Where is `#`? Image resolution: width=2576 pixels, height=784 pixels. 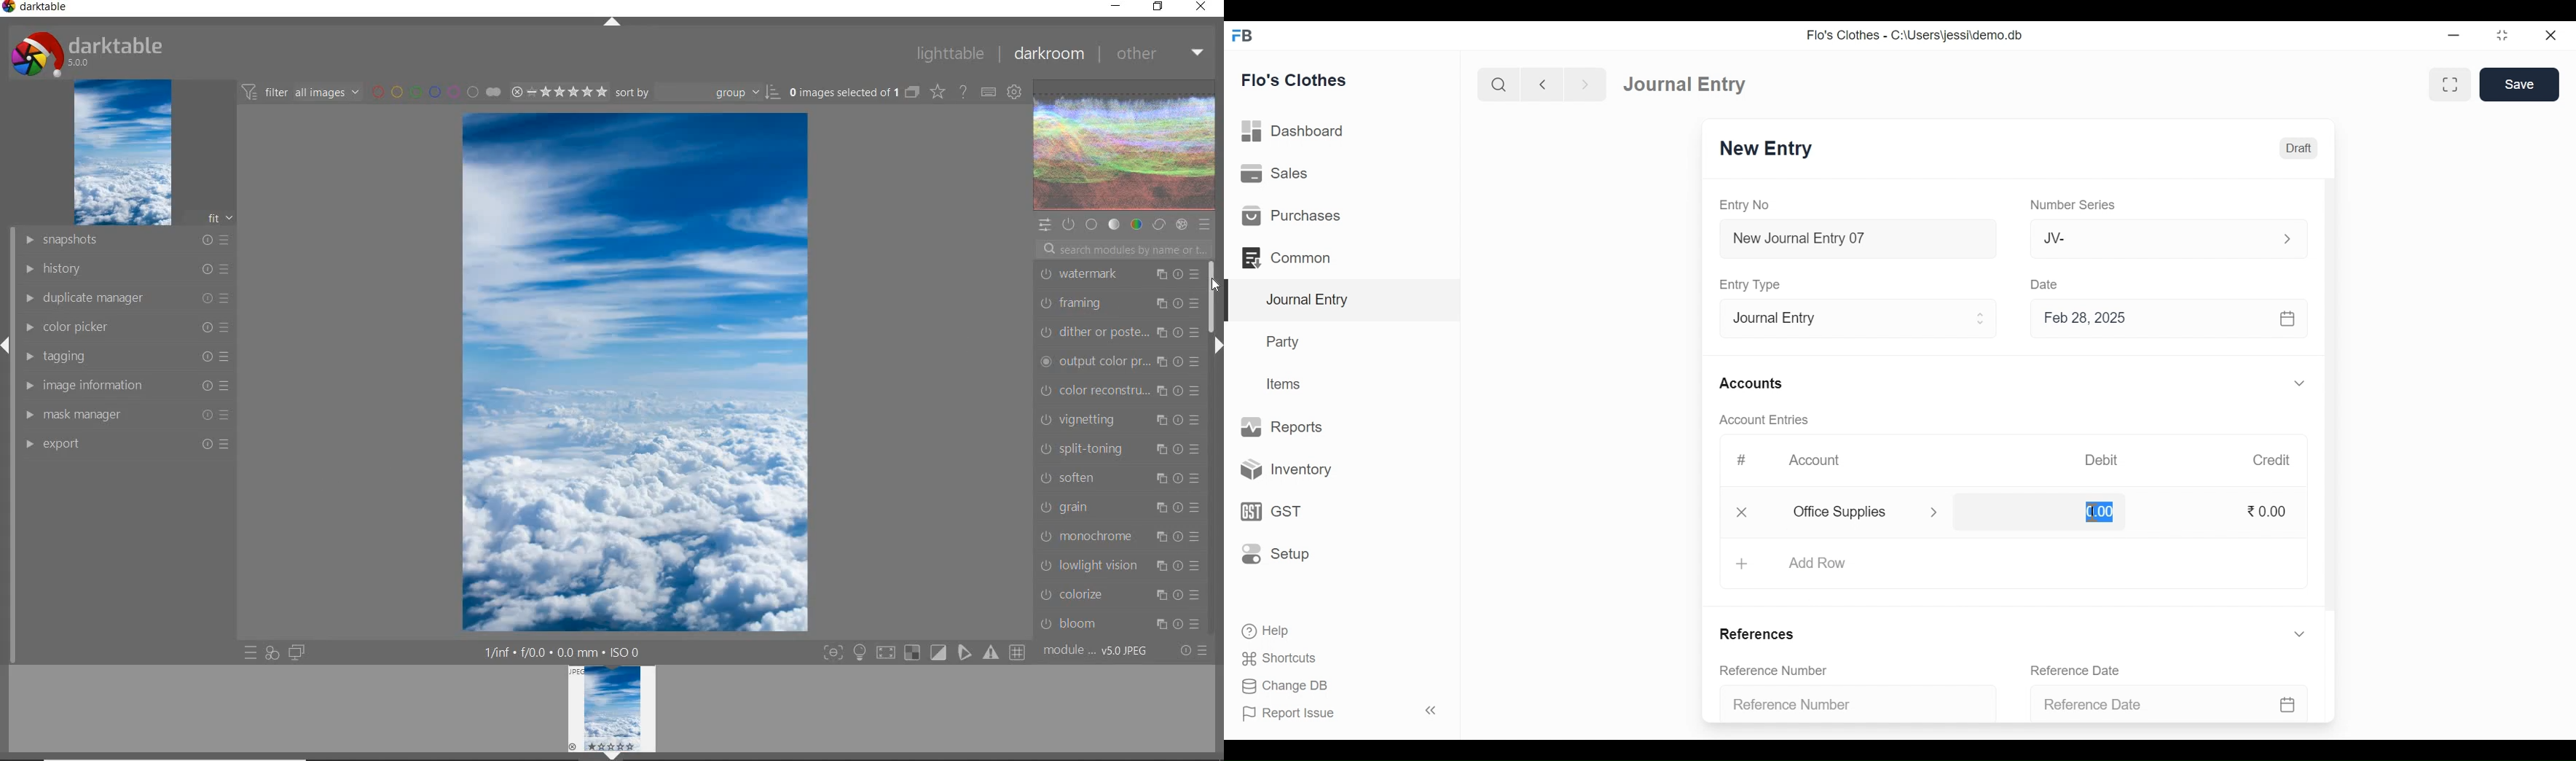 # is located at coordinates (1742, 459).